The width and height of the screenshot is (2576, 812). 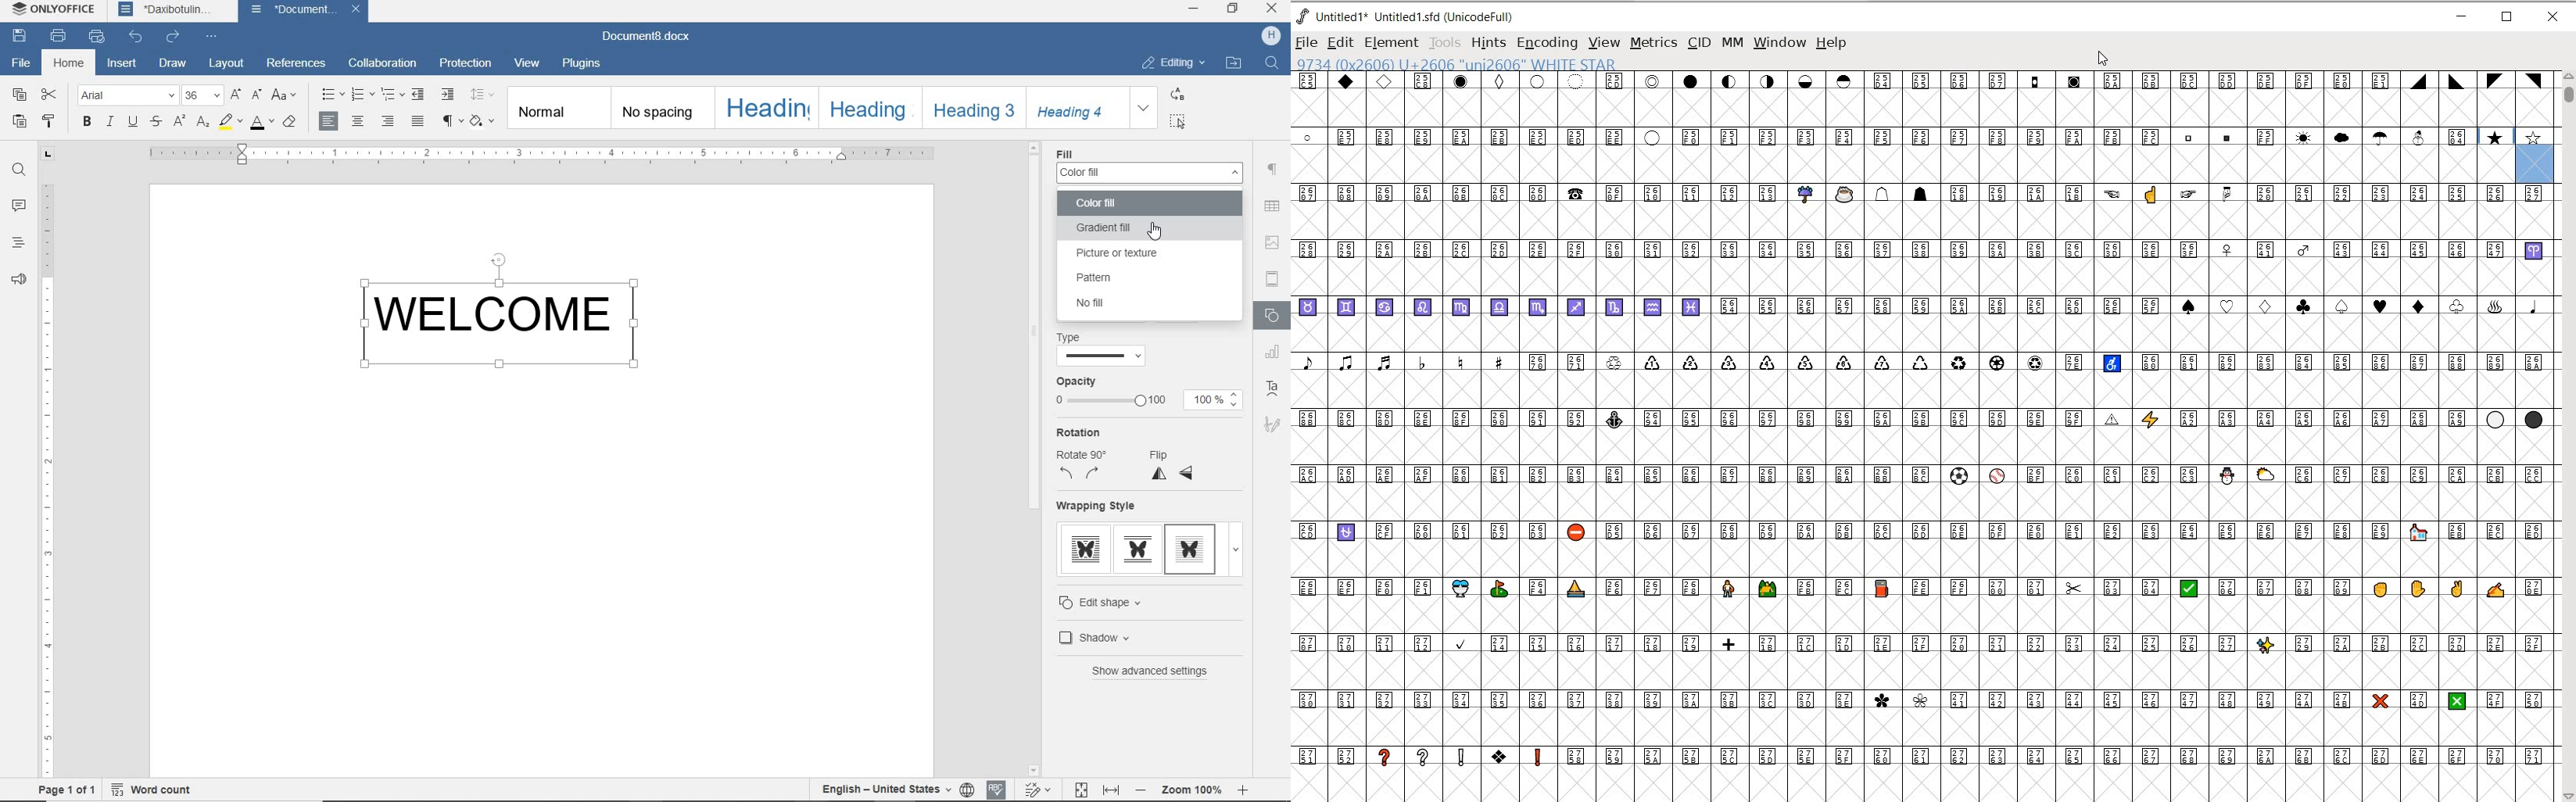 I want to click on SPELL CHECKING, so click(x=996, y=790).